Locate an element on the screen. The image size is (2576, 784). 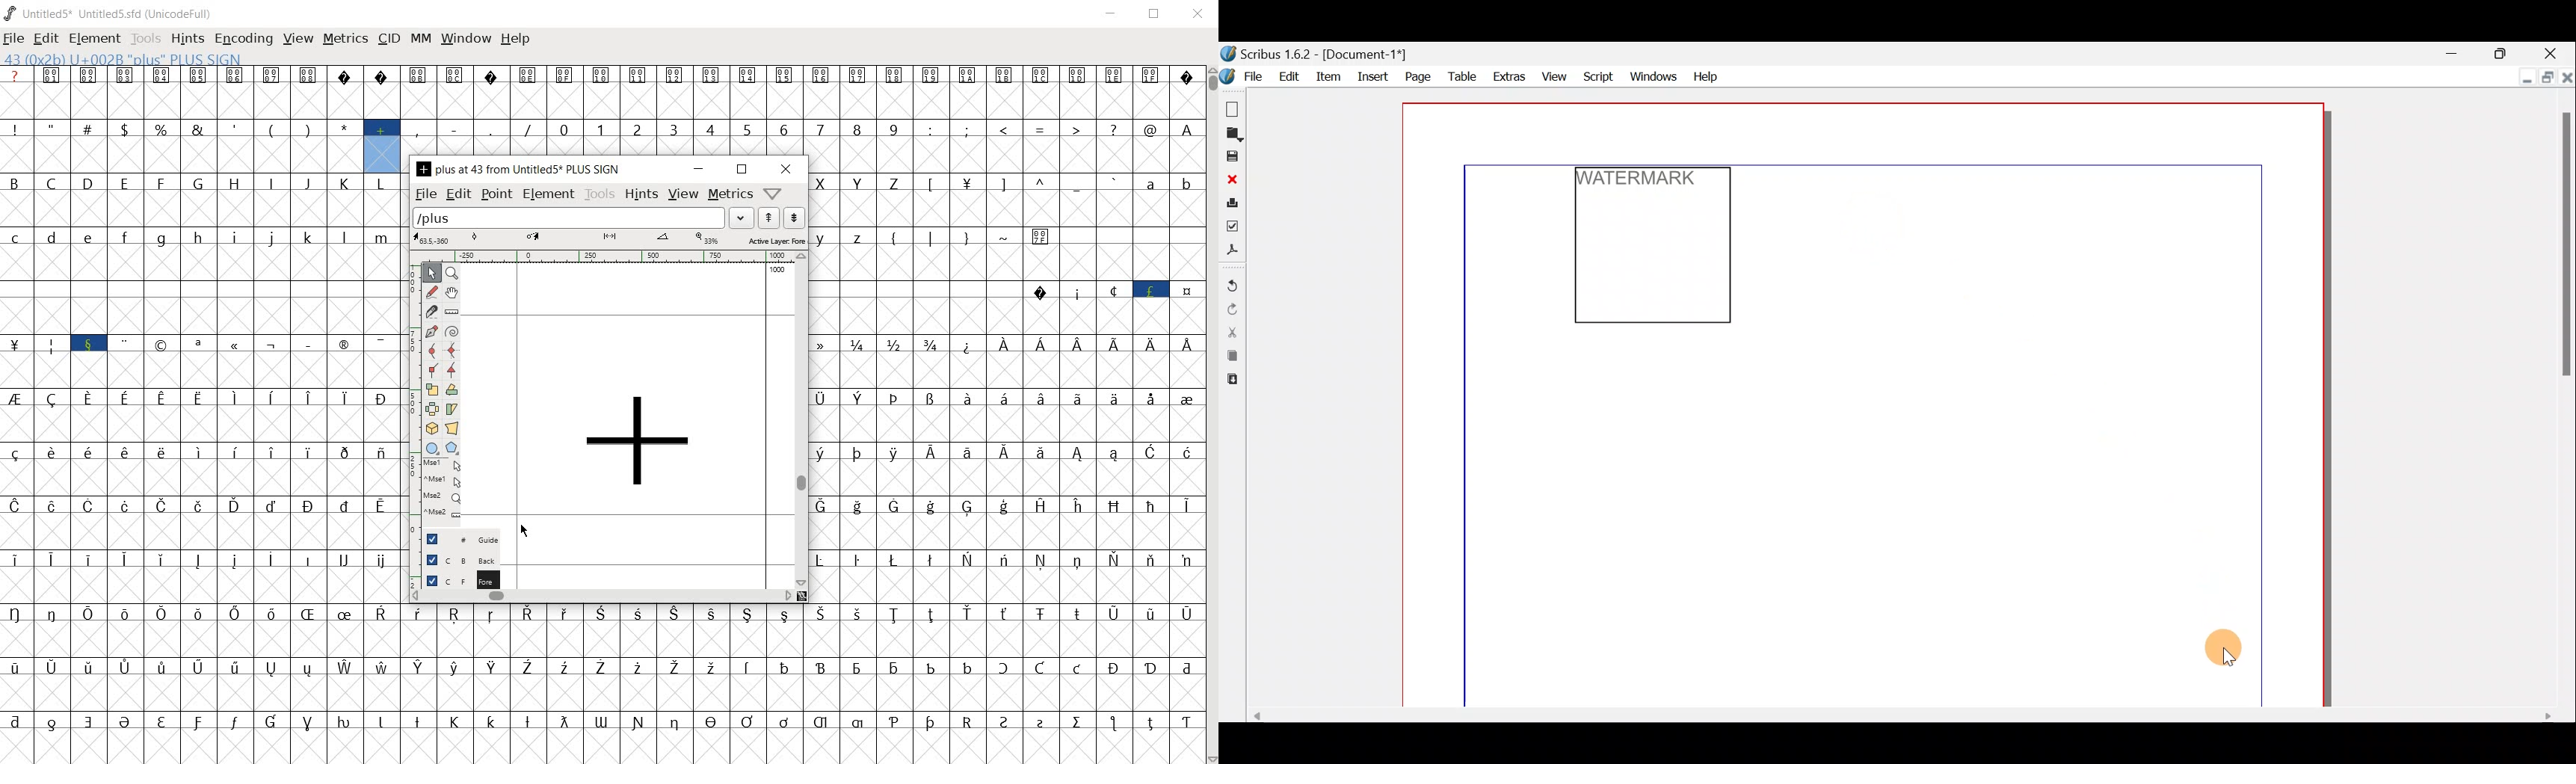
Page is located at coordinates (1416, 76).